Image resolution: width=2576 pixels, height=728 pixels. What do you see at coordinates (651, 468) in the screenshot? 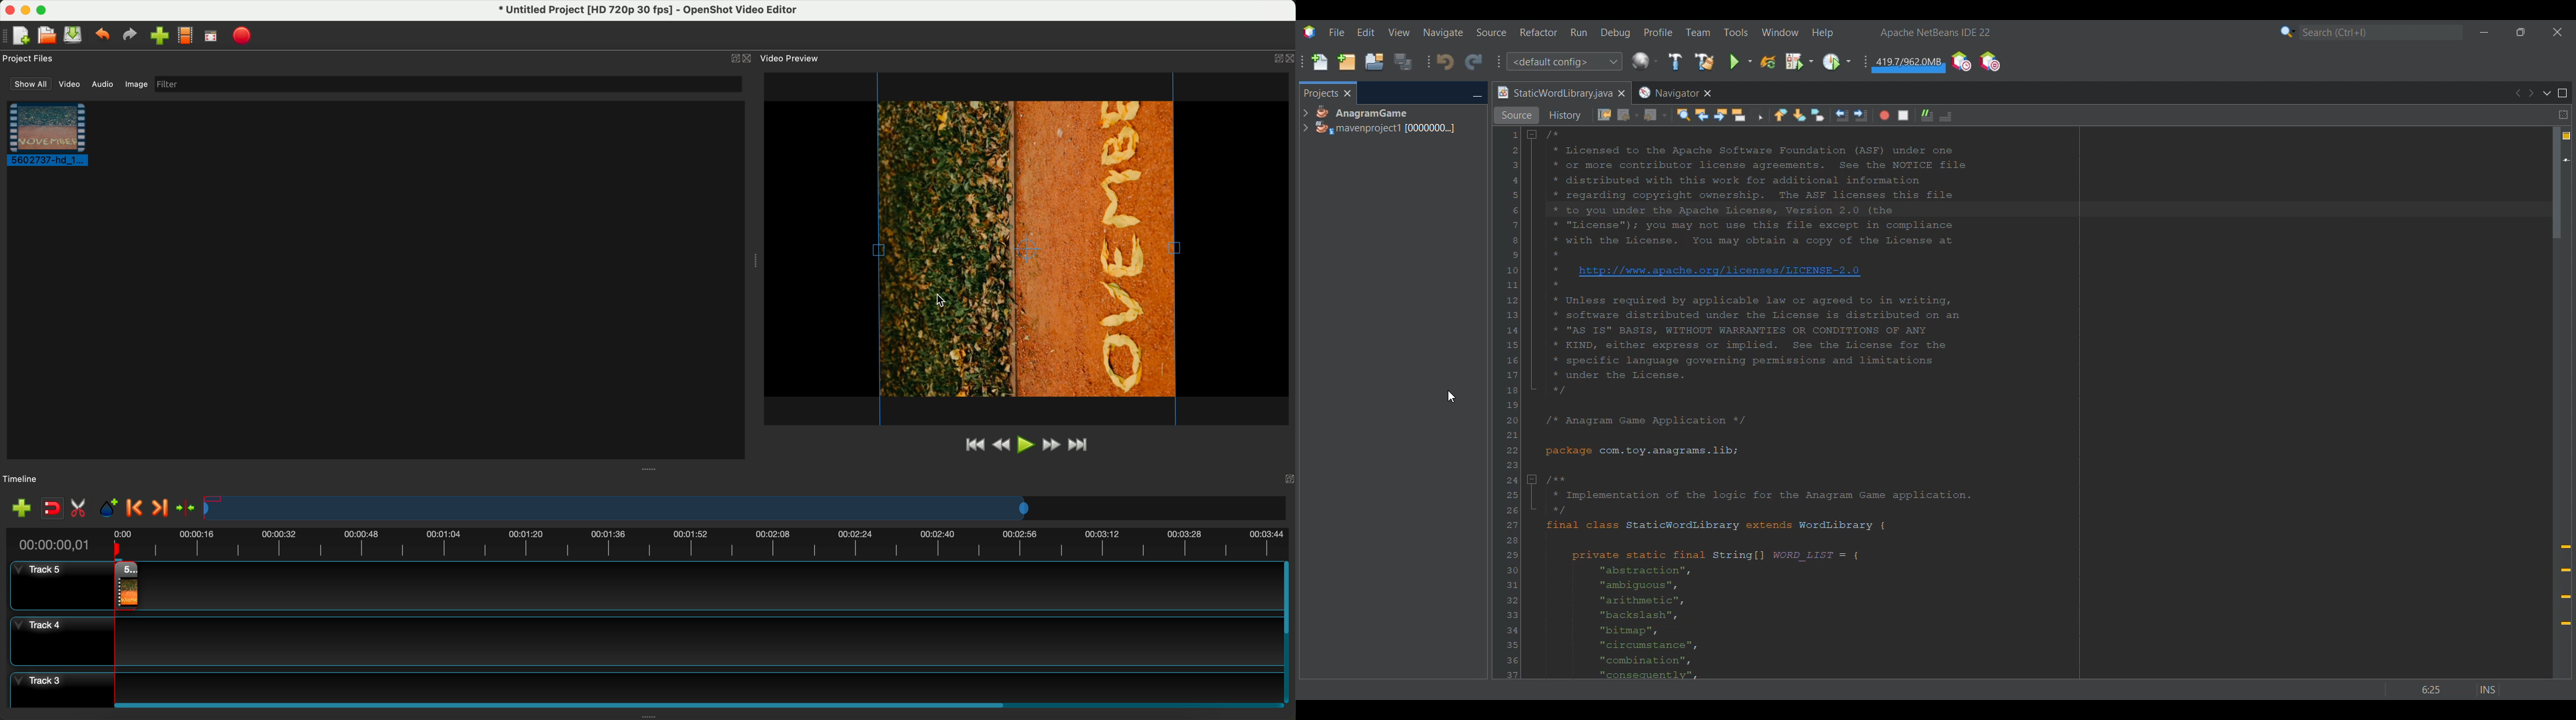
I see `` at bounding box center [651, 468].